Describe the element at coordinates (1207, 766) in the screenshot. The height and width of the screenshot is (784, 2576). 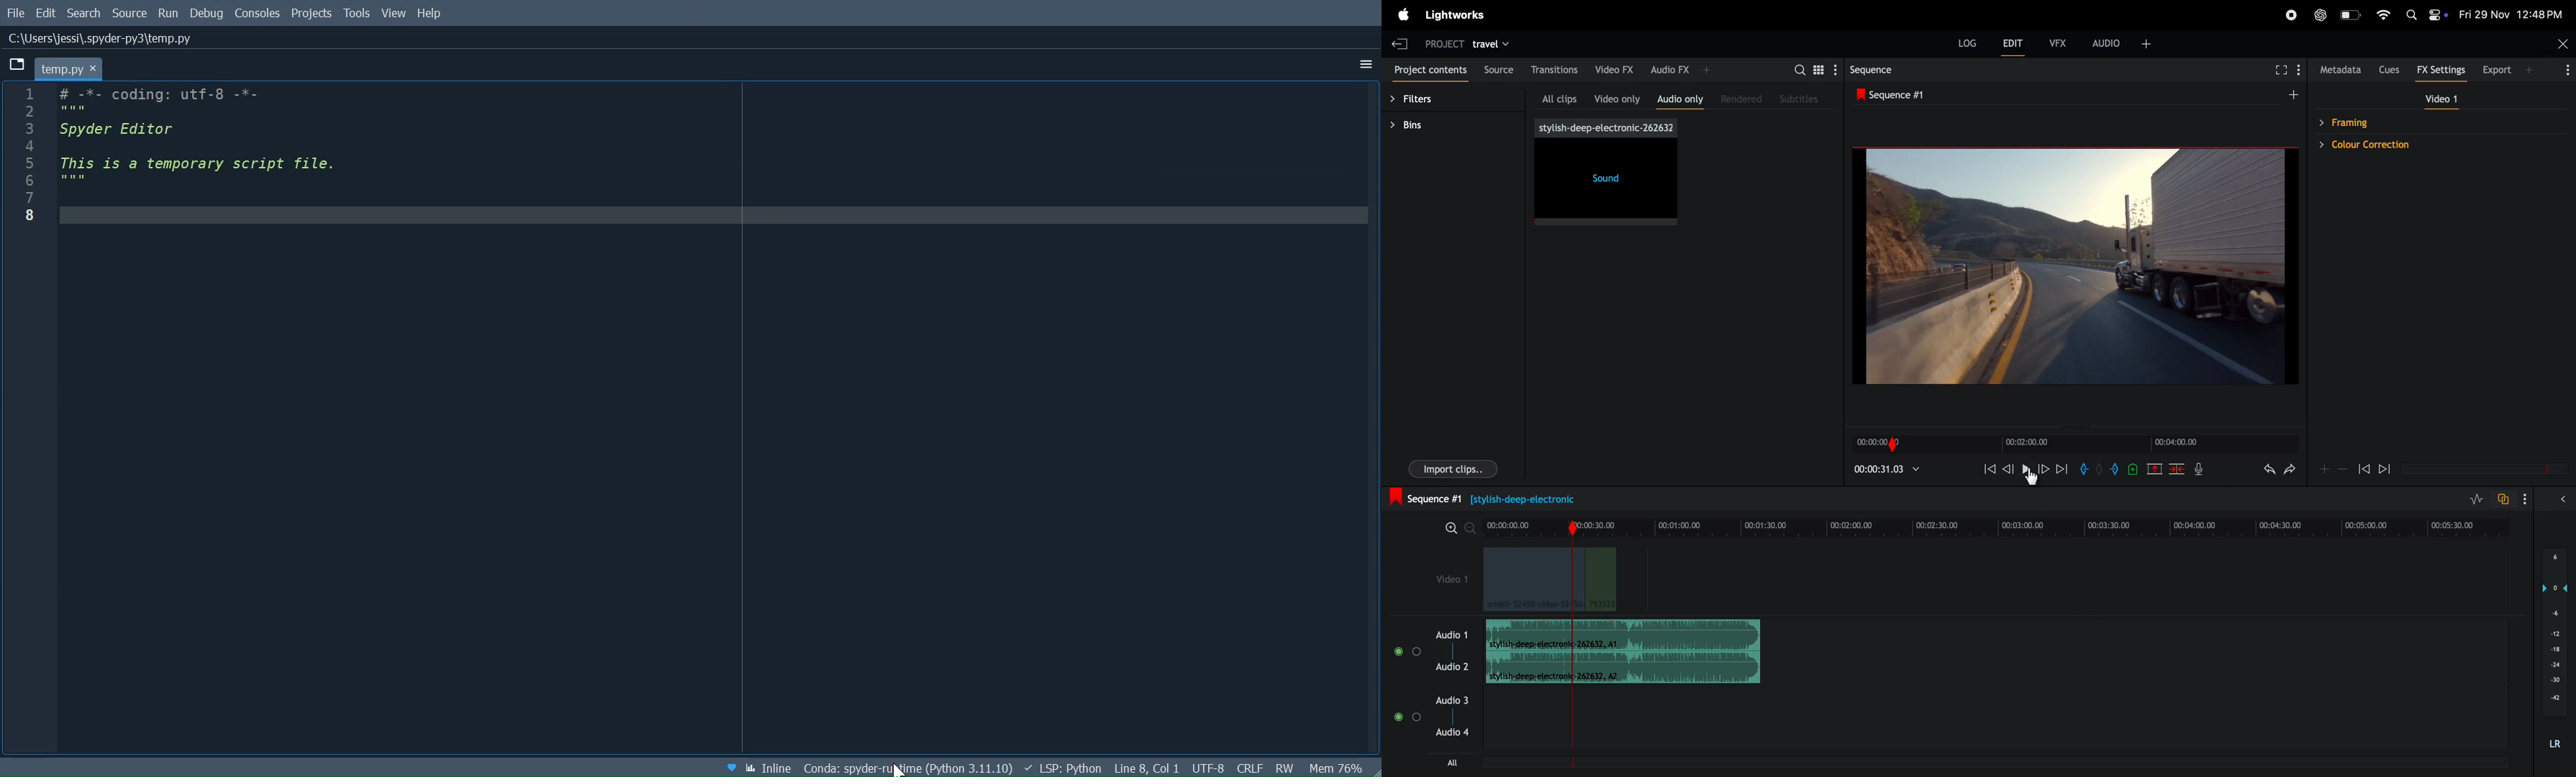
I see `File Encoding` at that location.